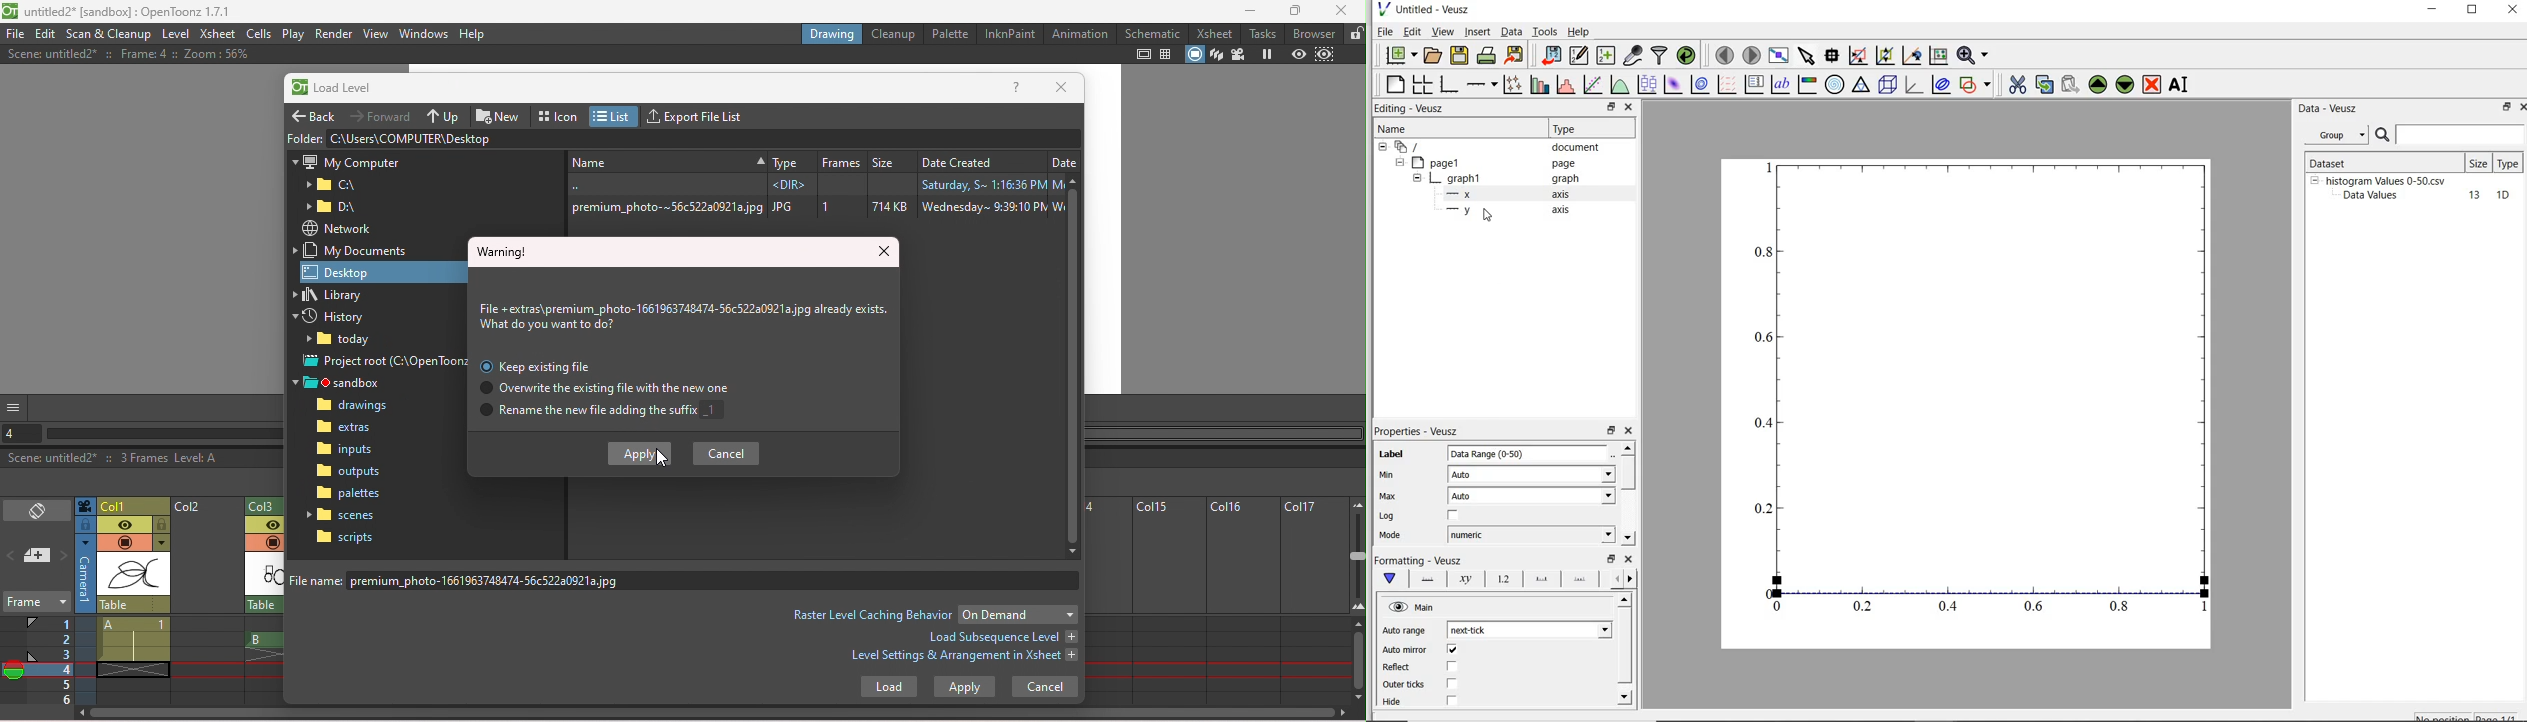  I want to click on <DIR> Saturday, S~ 1:16:36 PM, so click(811, 184).